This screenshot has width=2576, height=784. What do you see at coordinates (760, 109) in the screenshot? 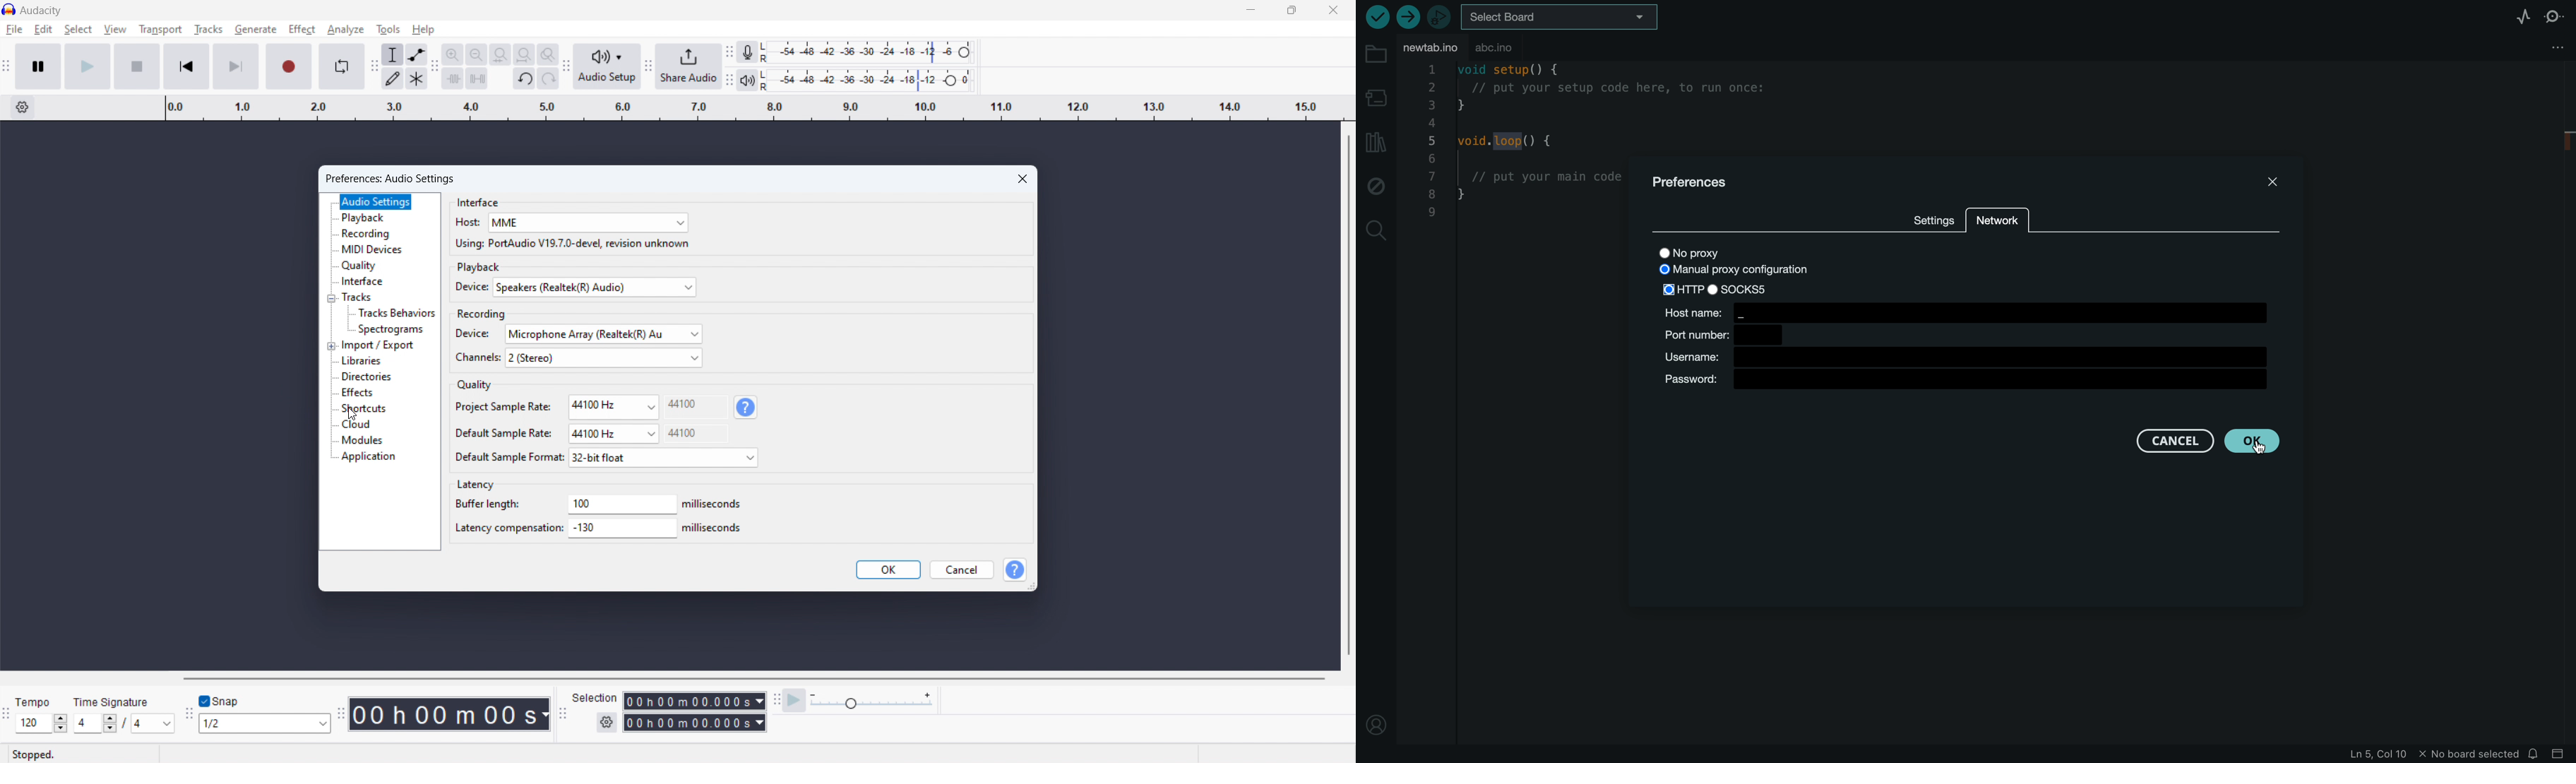
I see `timeline` at bounding box center [760, 109].